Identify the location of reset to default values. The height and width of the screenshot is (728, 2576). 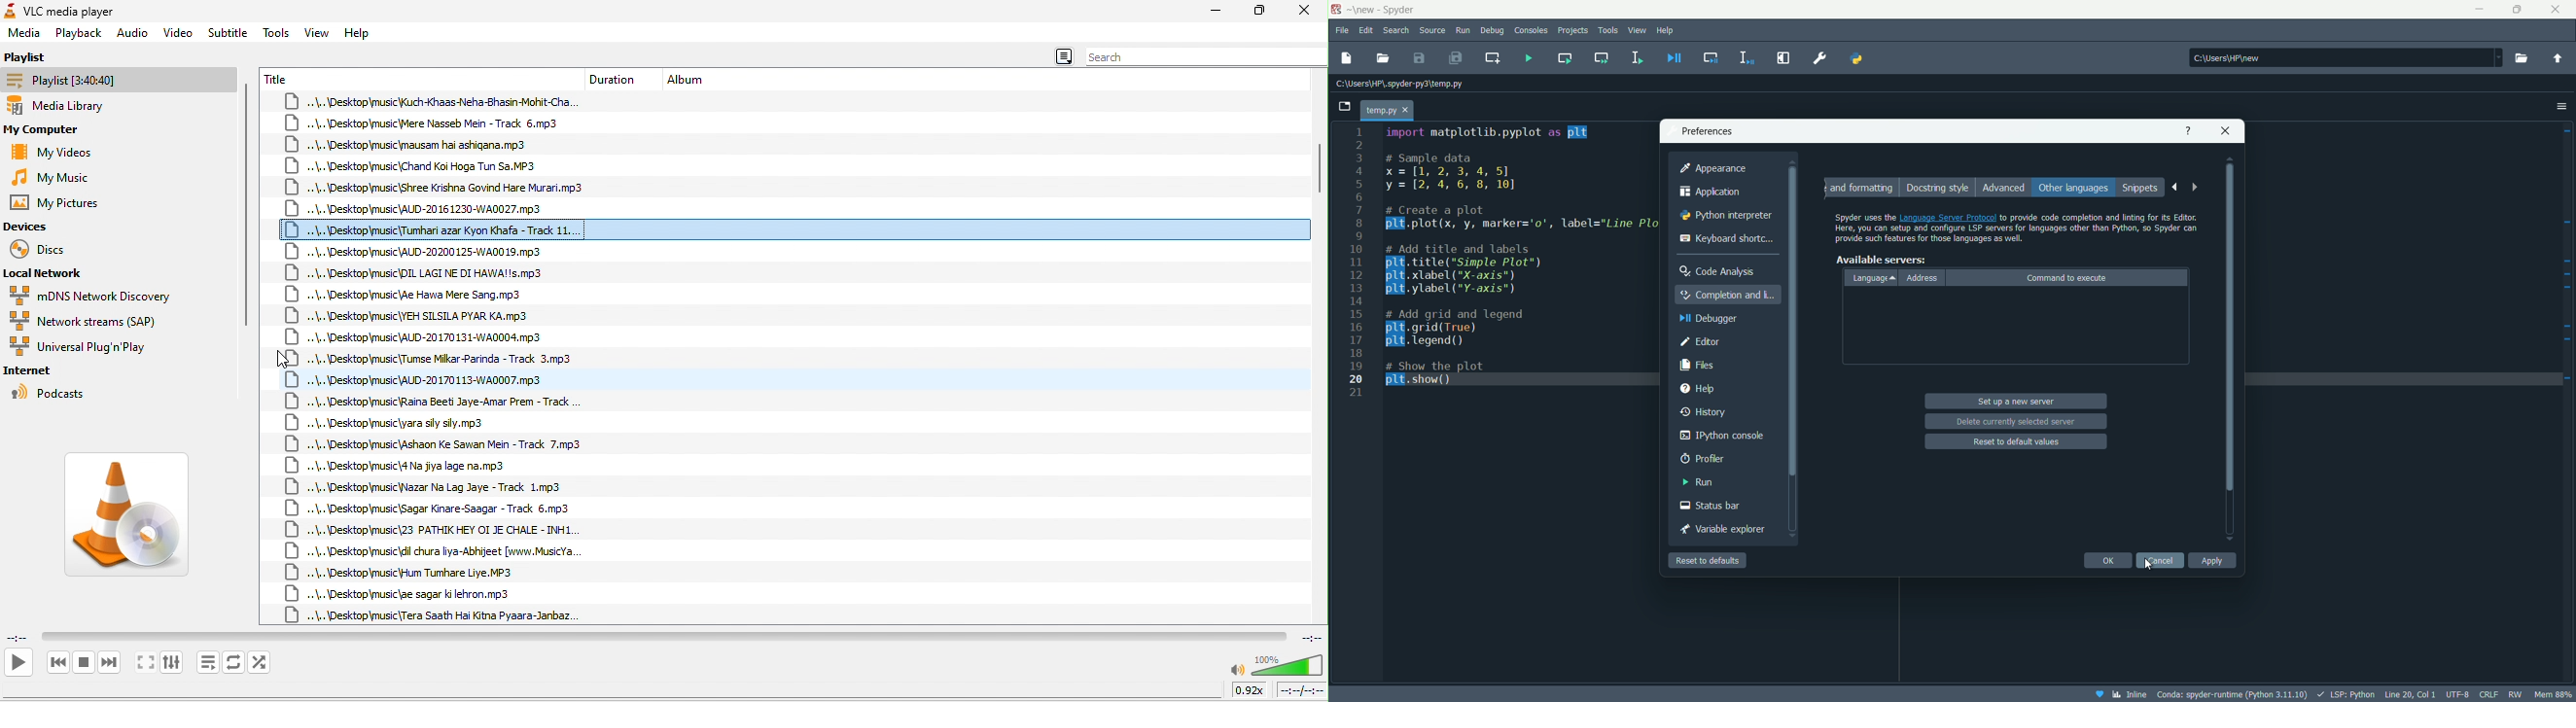
(2017, 441).